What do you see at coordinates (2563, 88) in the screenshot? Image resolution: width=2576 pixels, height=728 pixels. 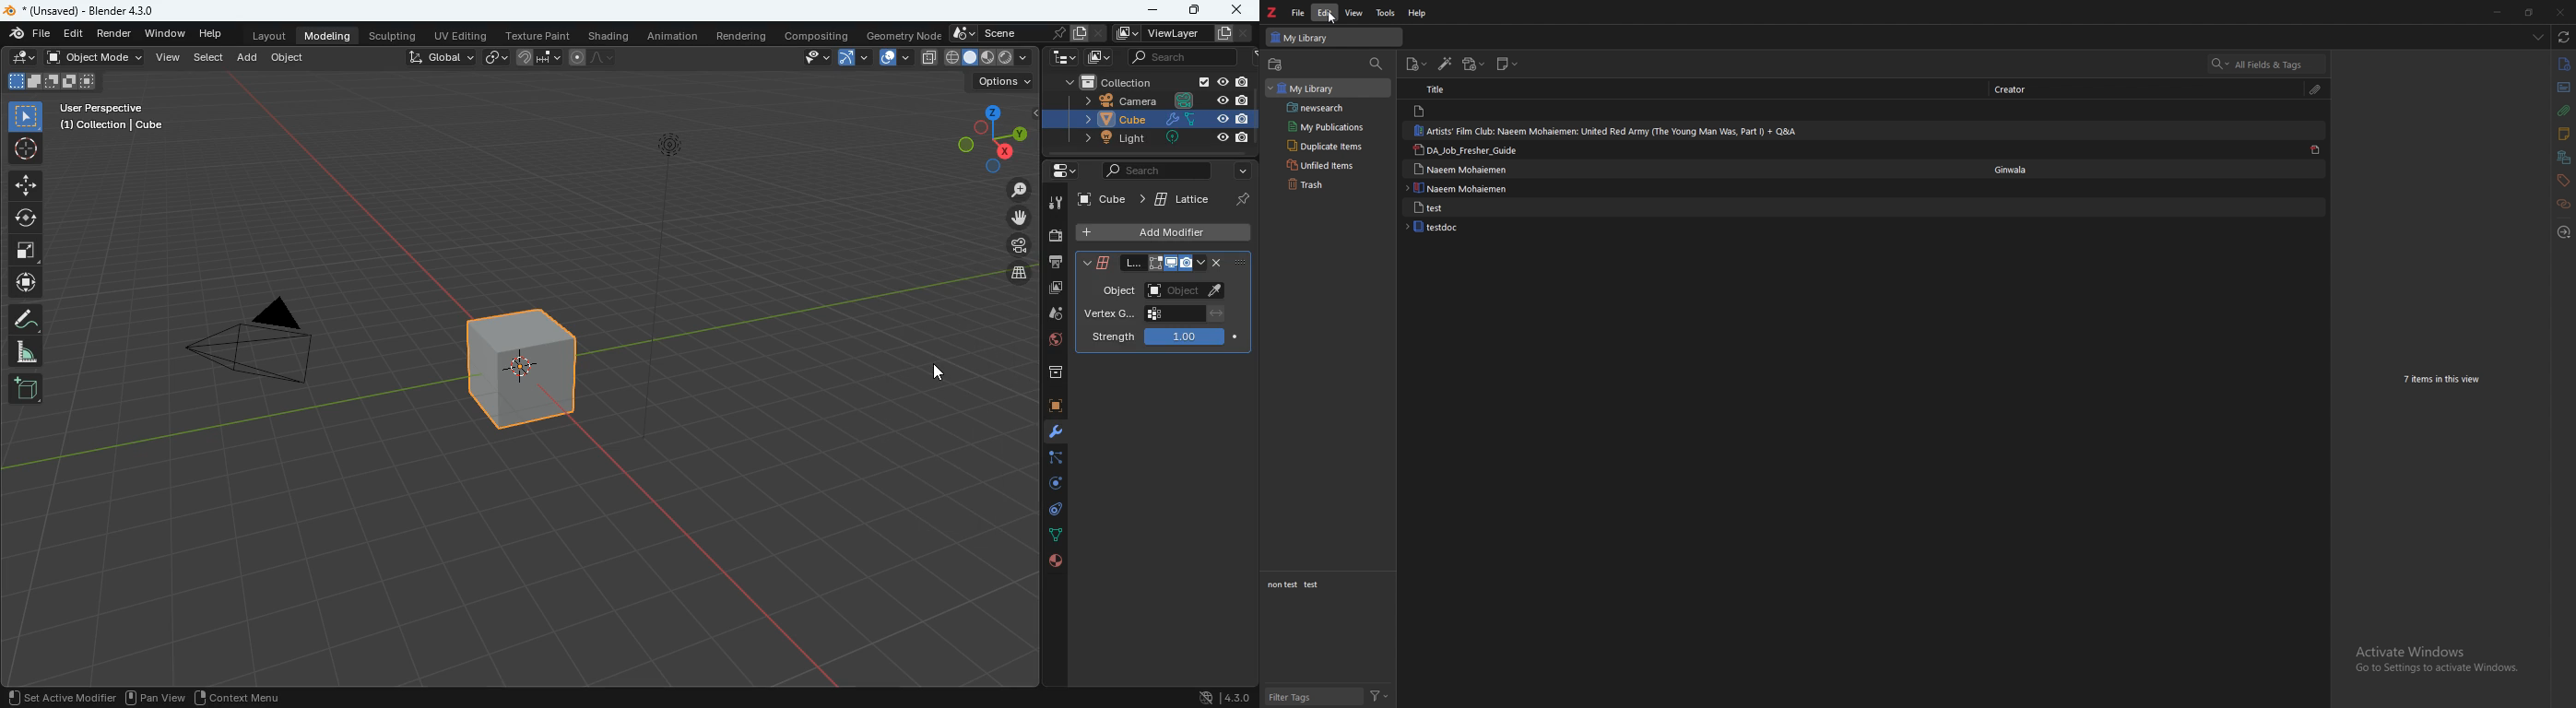 I see `abstract` at bounding box center [2563, 88].